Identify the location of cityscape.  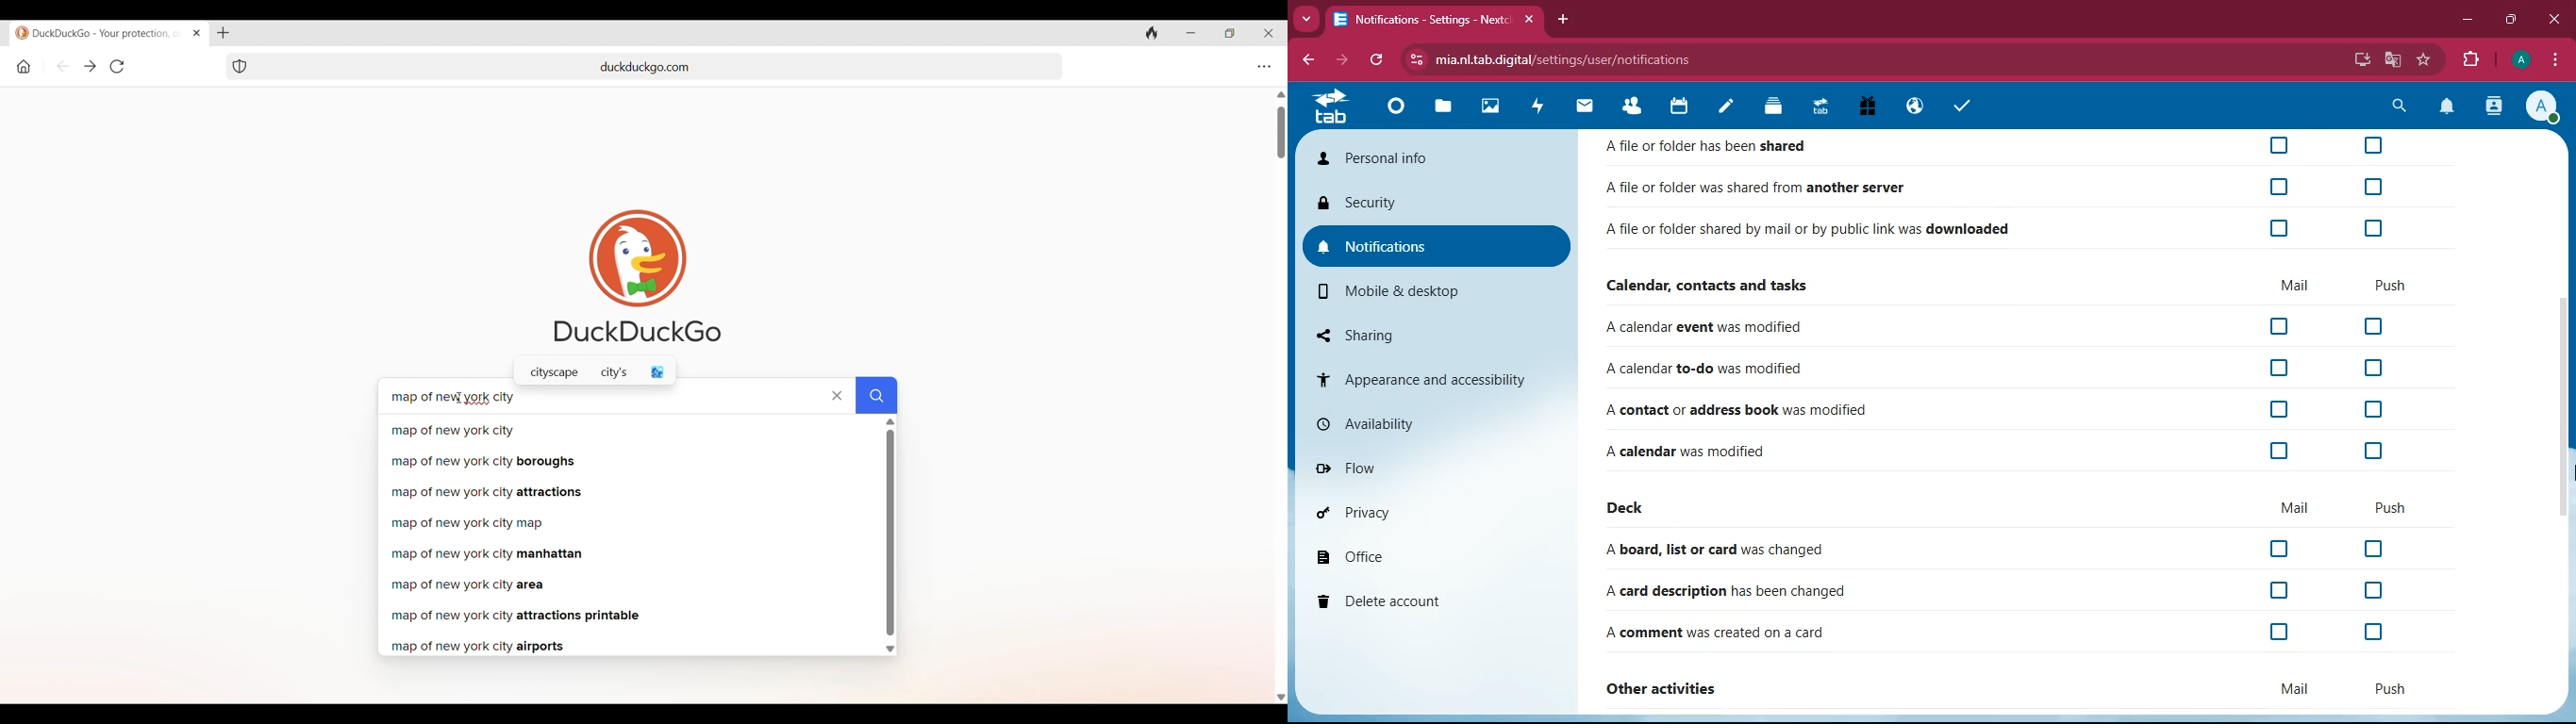
(554, 373).